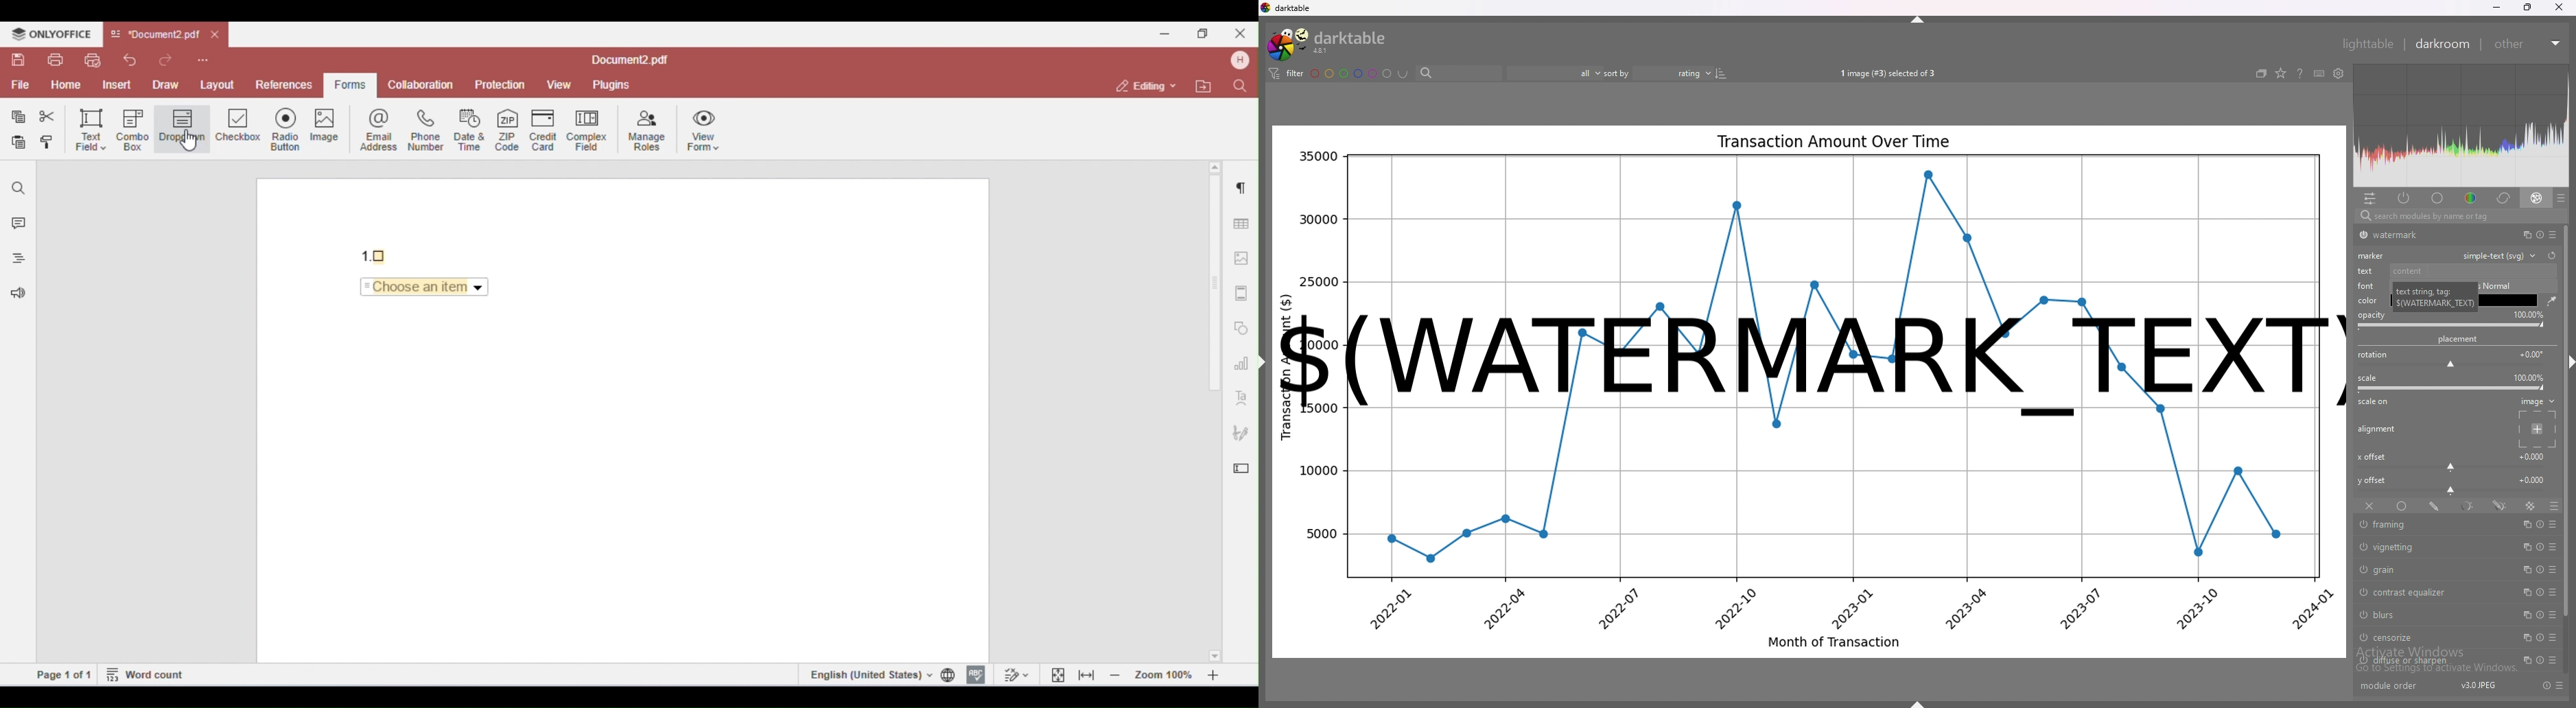 This screenshot has width=2576, height=728. Describe the element at coordinates (2434, 235) in the screenshot. I see `watermark` at that location.